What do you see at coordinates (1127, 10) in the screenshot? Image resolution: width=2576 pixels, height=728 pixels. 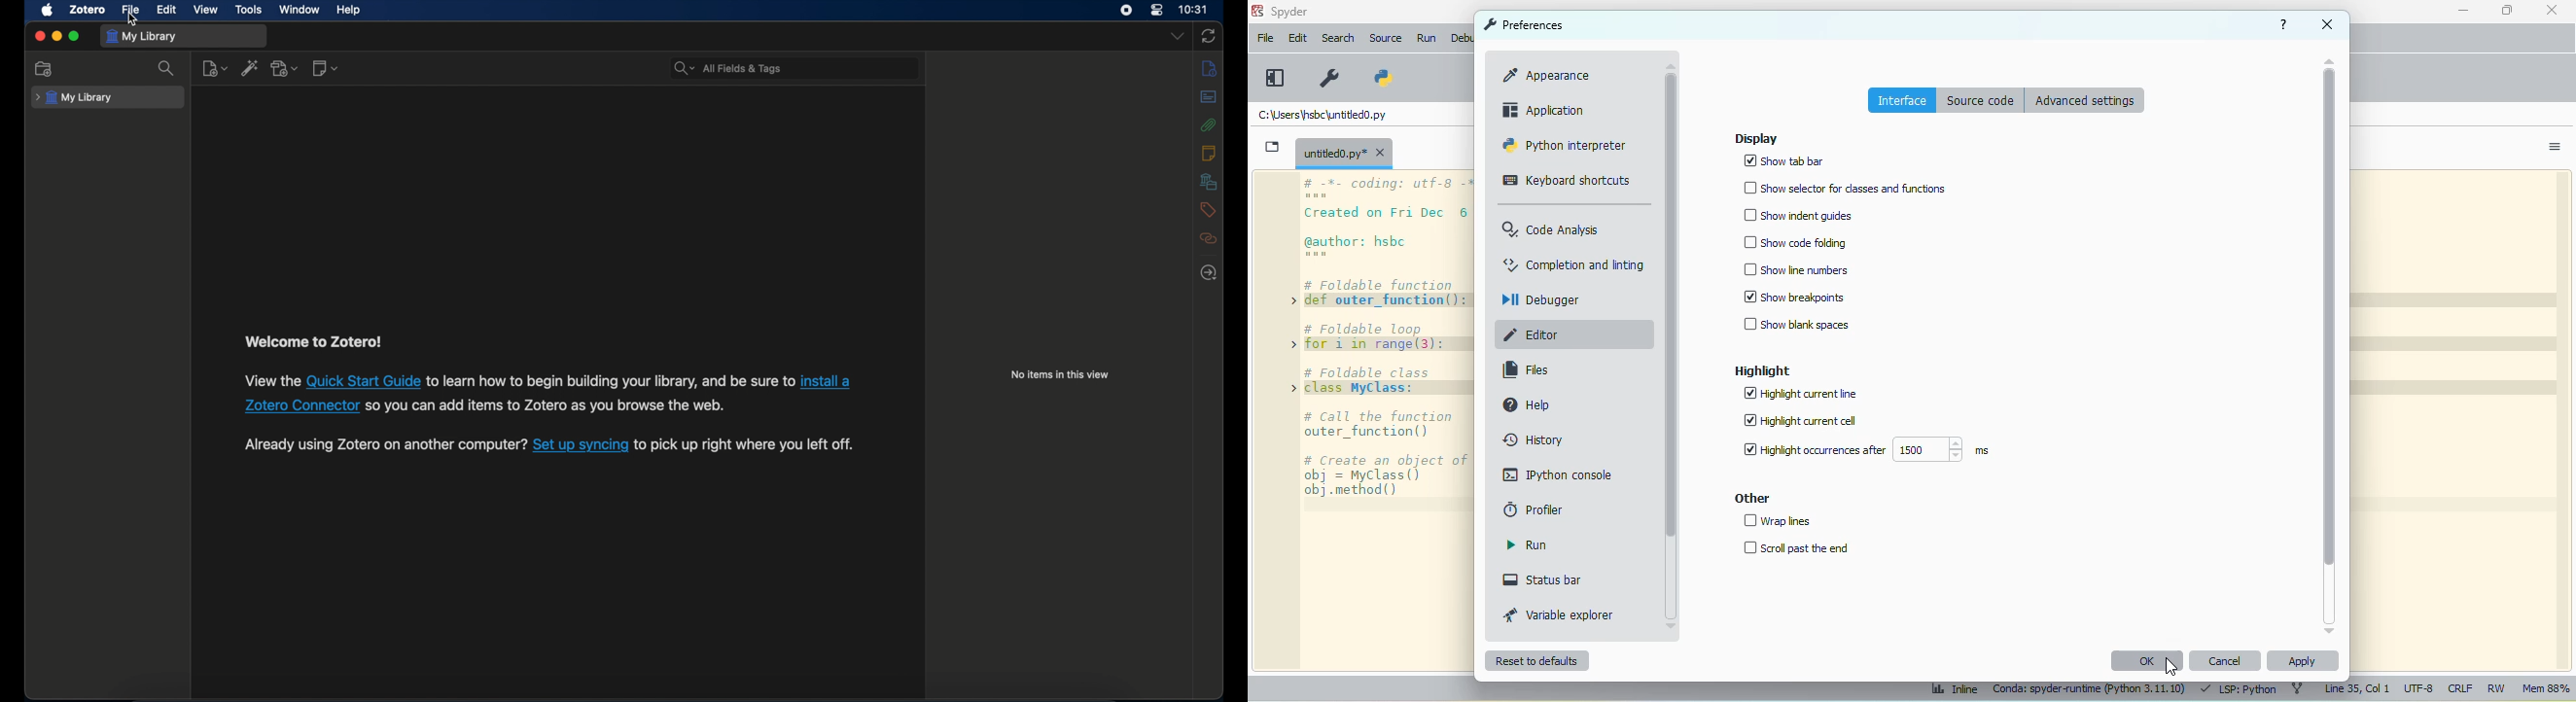 I see `screen recorder` at bounding box center [1127, 10].